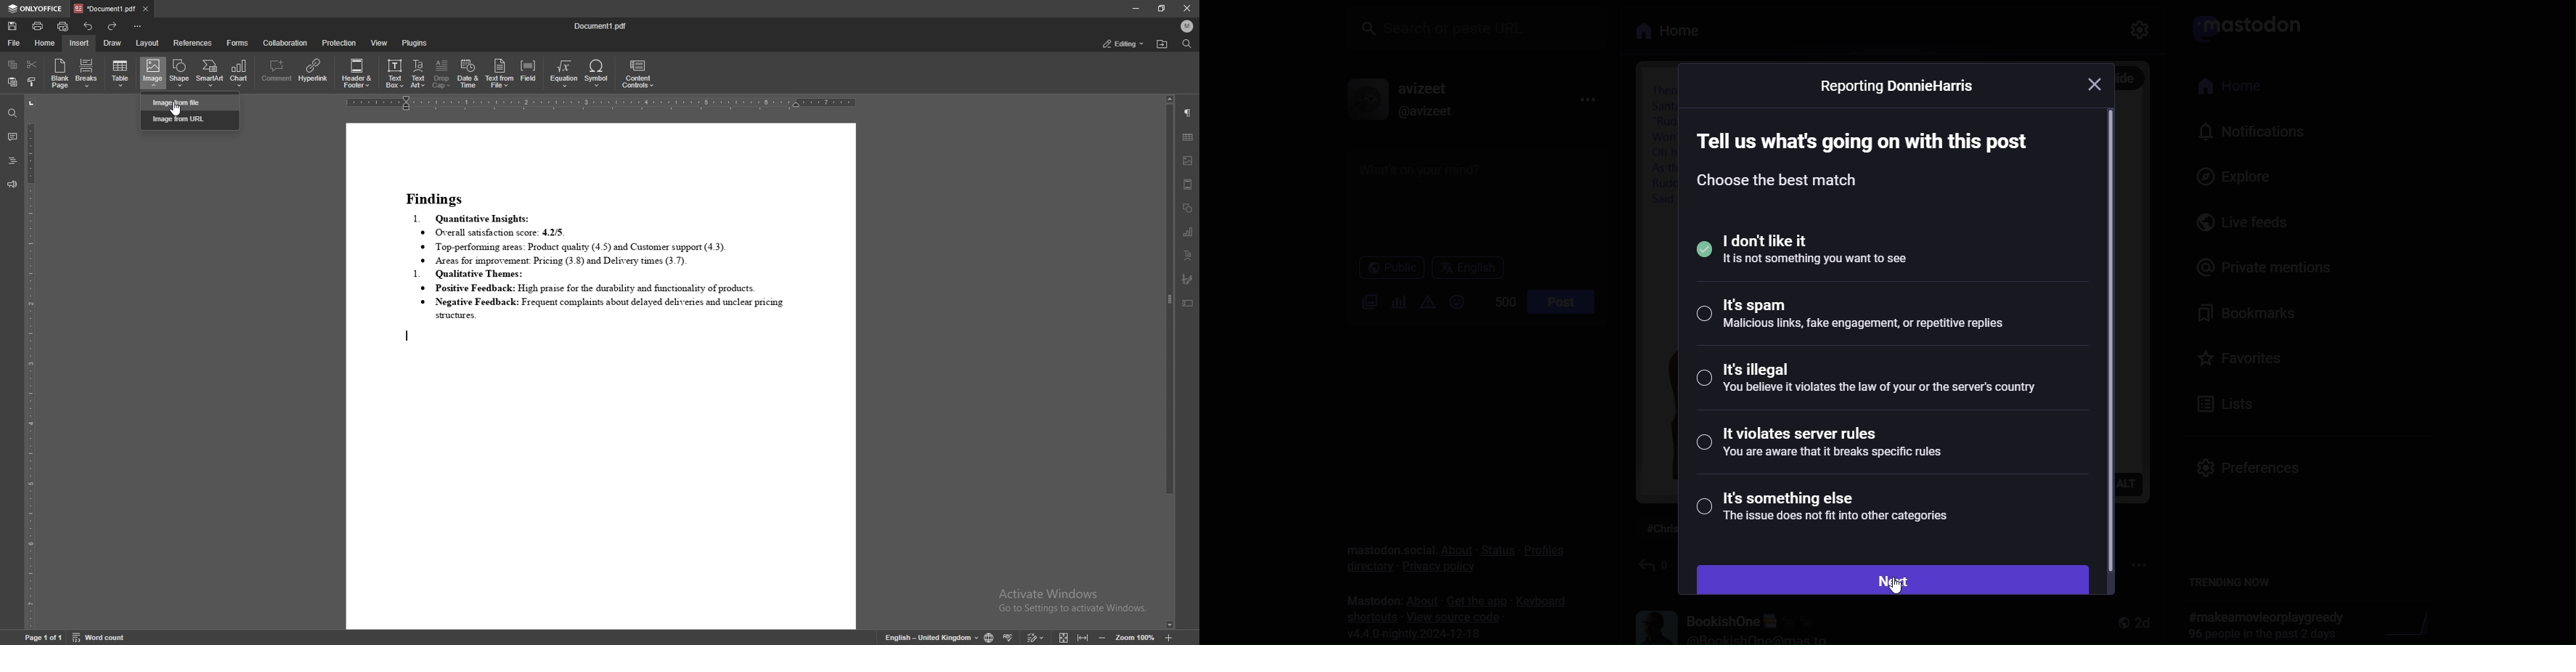  I want to click on image from file, so click(192, 102).